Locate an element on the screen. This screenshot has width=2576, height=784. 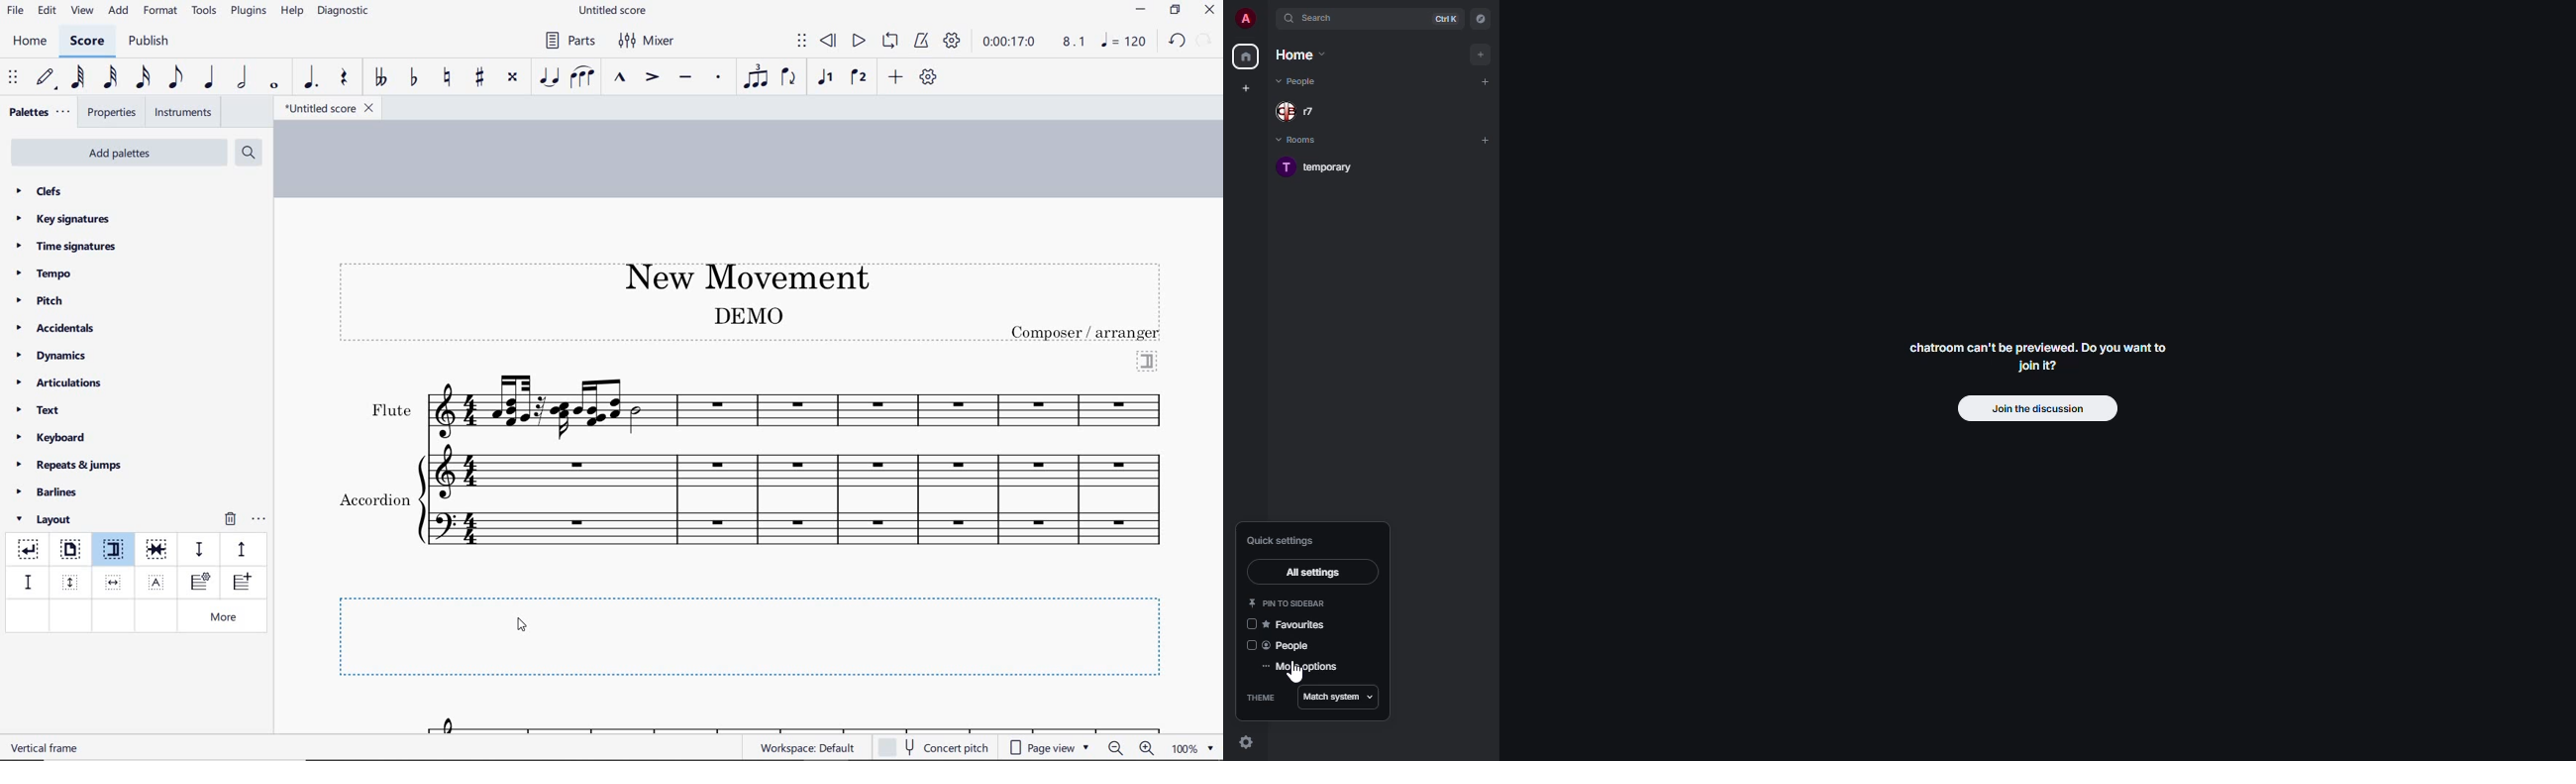
people is located at coordinates (1299, 112).